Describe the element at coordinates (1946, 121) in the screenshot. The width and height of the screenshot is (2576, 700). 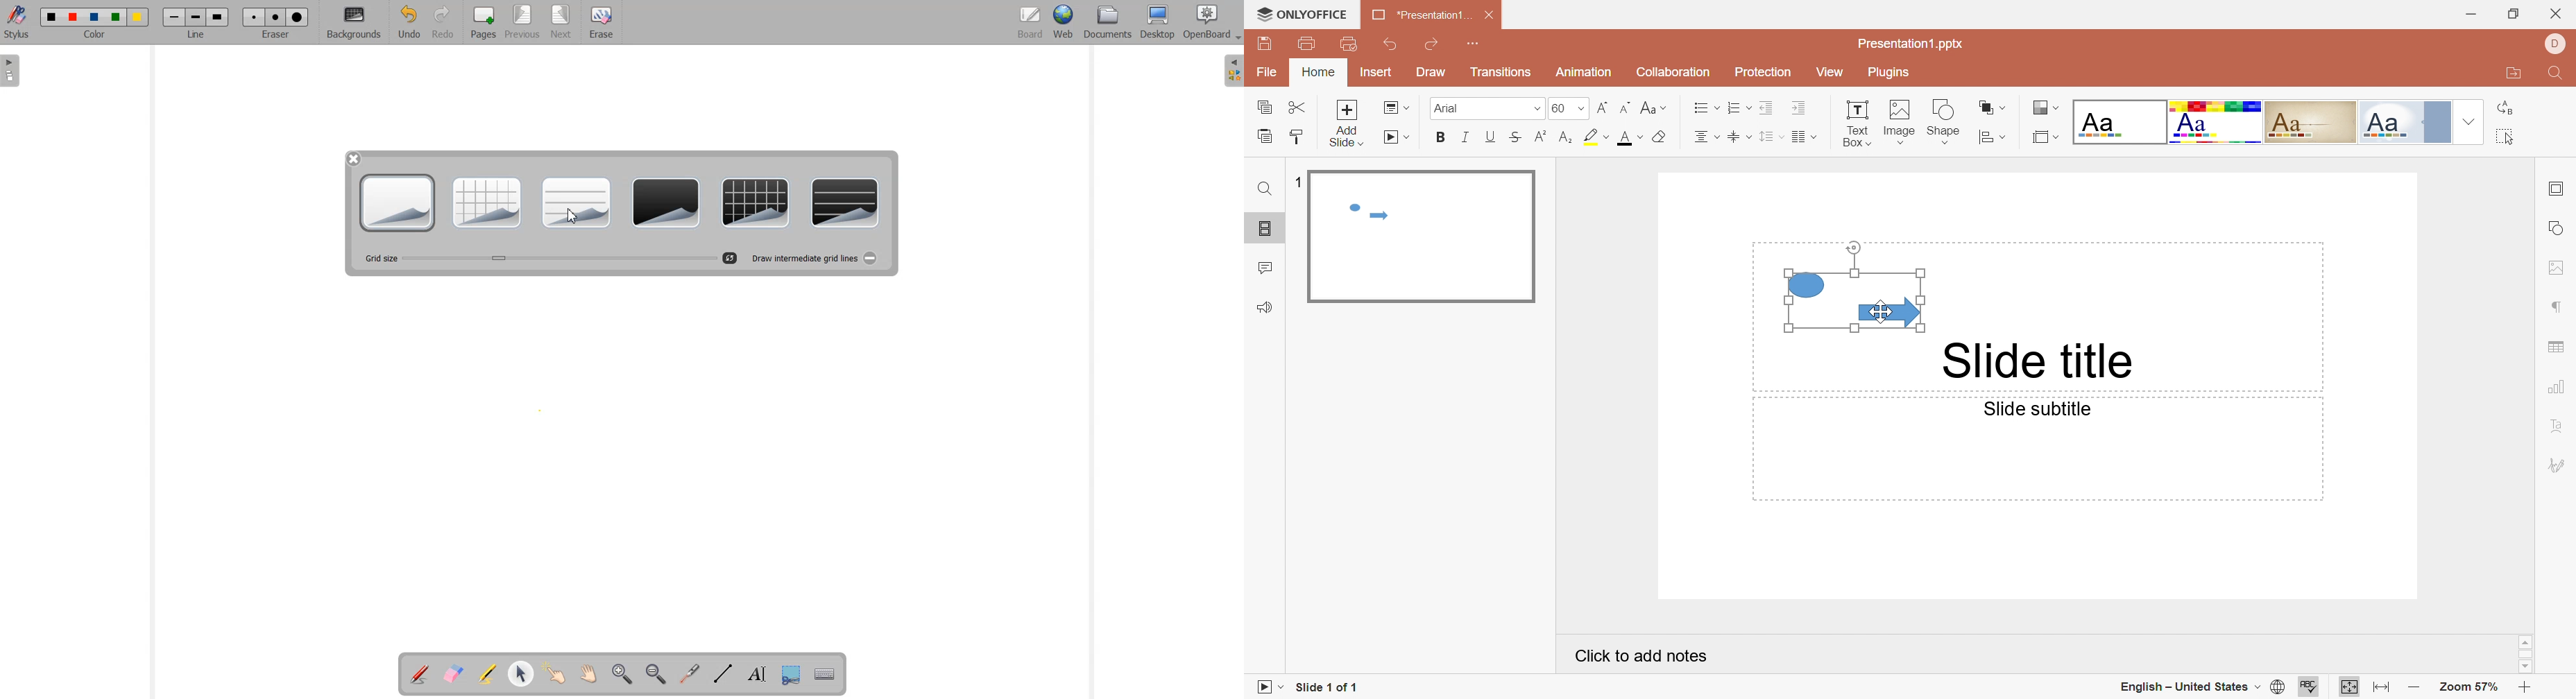
I see `Shape` at that location.